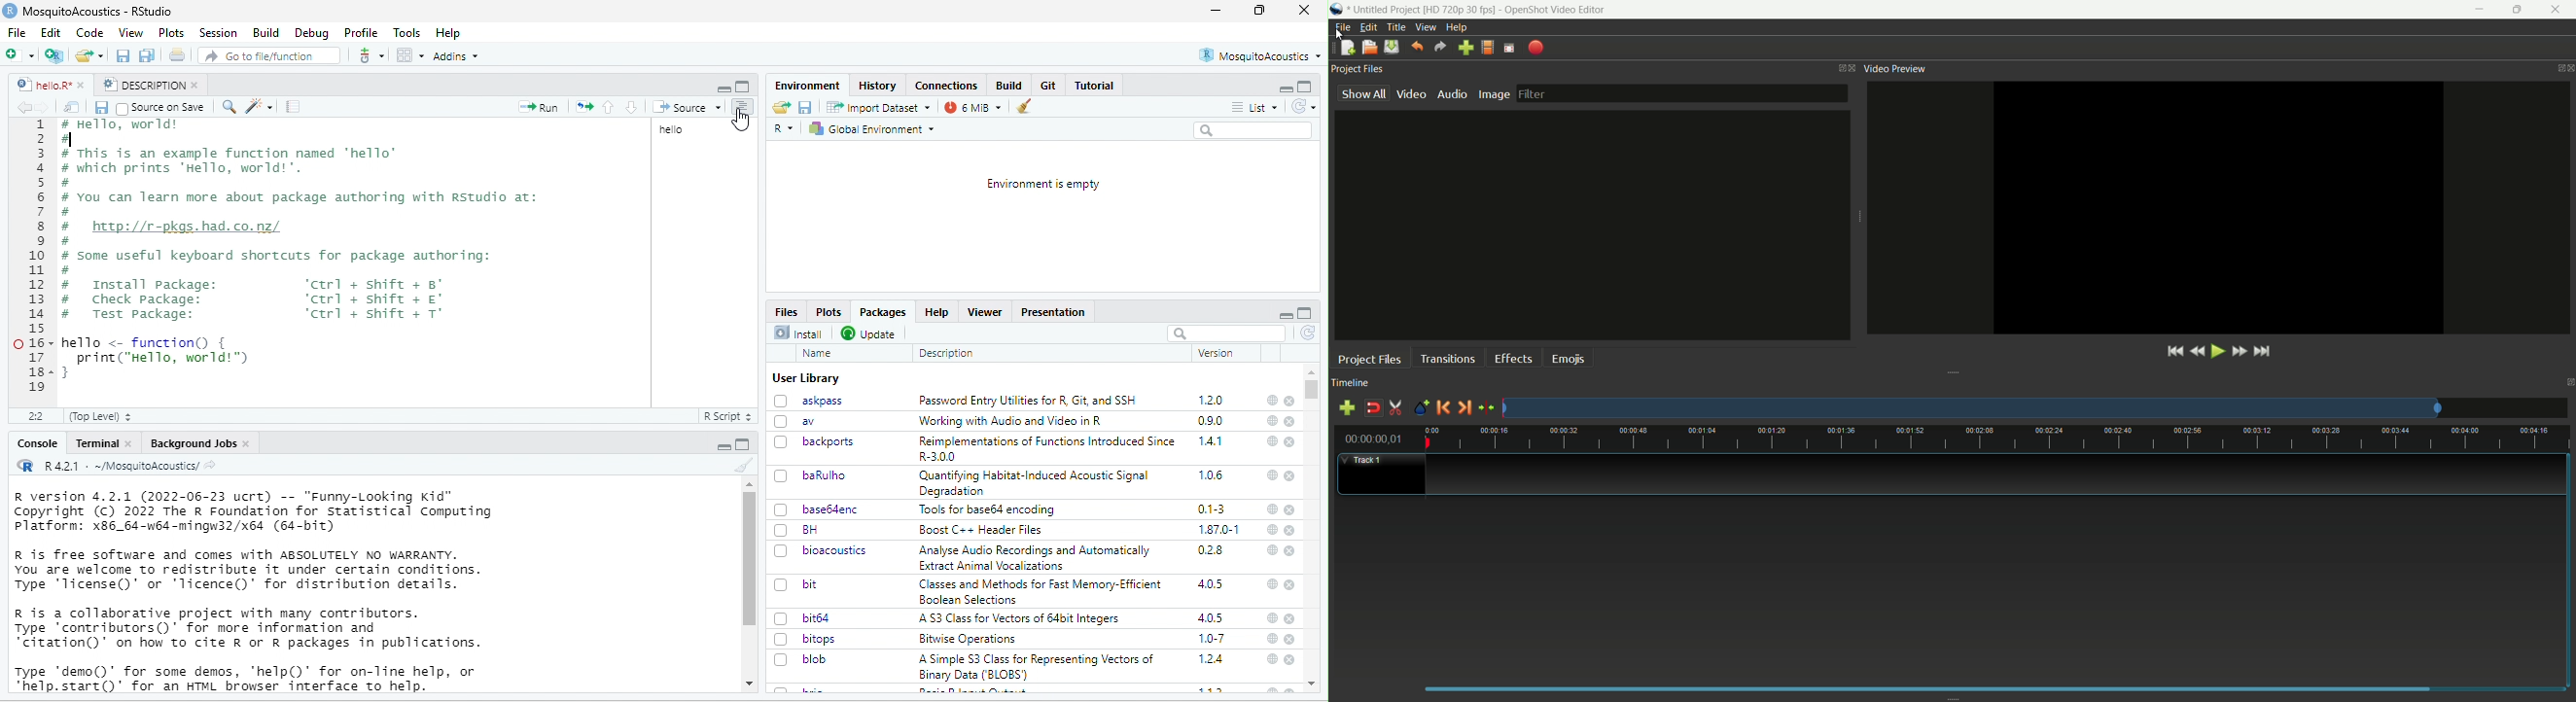  What do you see at coordinates (294, 107) in the screenshot?
I see `compile report` at bounding box center [294, 107].